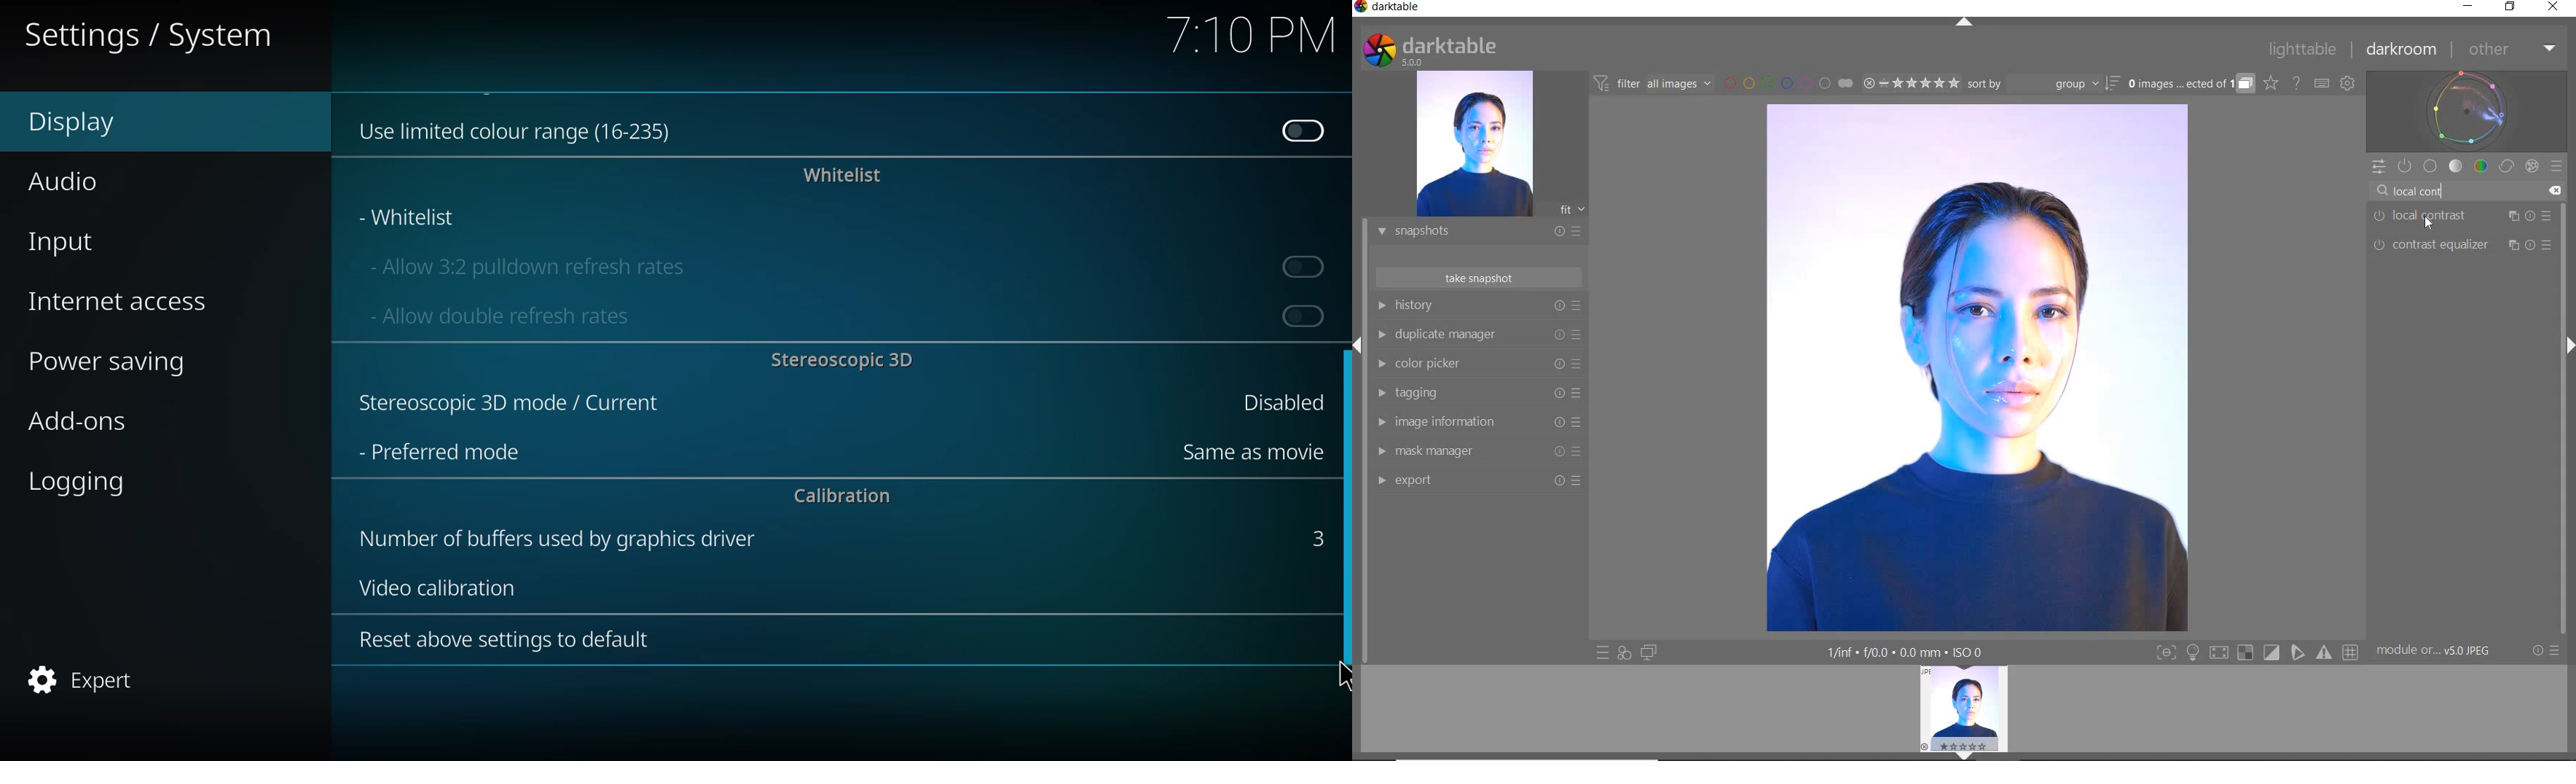 The image size is (2576, 784). I want to click on SELECTED IMAGE, so click(1976, 367).